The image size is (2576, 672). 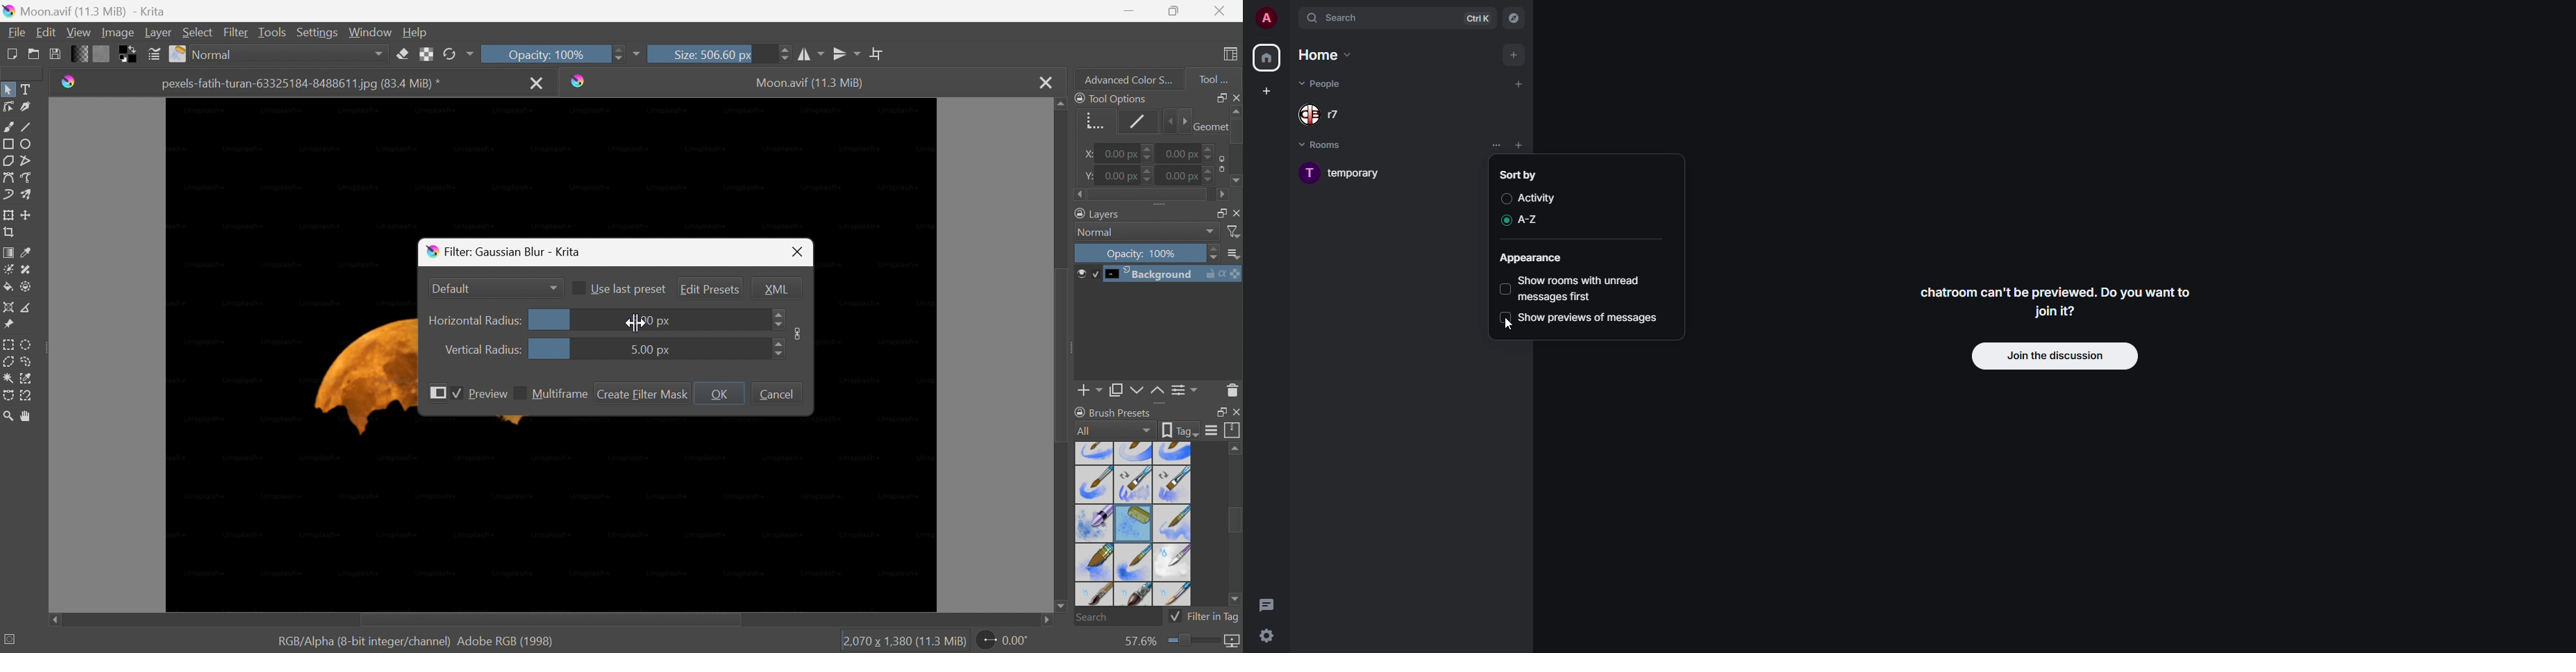 What do you see at coordinates (1234, 430) in the screenshot?
I see `Storage resources` at bounding box center [1234, 430].